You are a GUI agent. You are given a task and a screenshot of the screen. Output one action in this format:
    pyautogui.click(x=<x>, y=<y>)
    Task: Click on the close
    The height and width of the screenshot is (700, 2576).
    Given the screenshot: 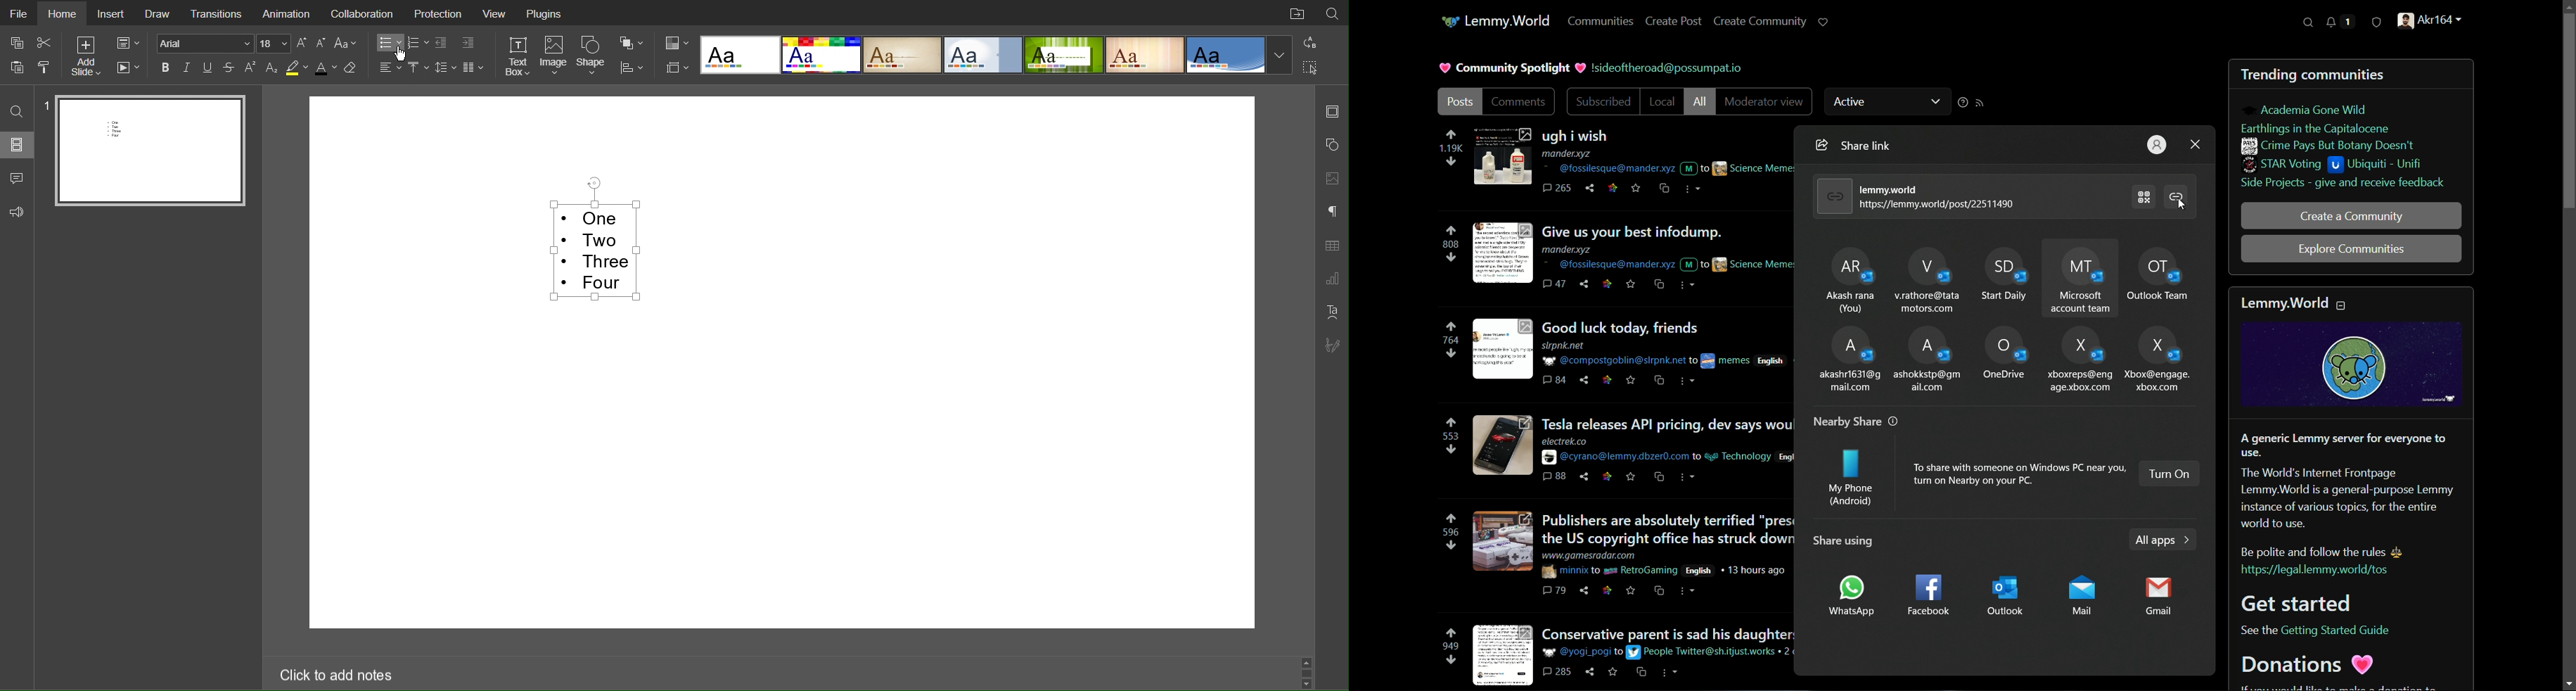 What is the action you would take?
    pyautogui.click(x=2195, y=143)
    